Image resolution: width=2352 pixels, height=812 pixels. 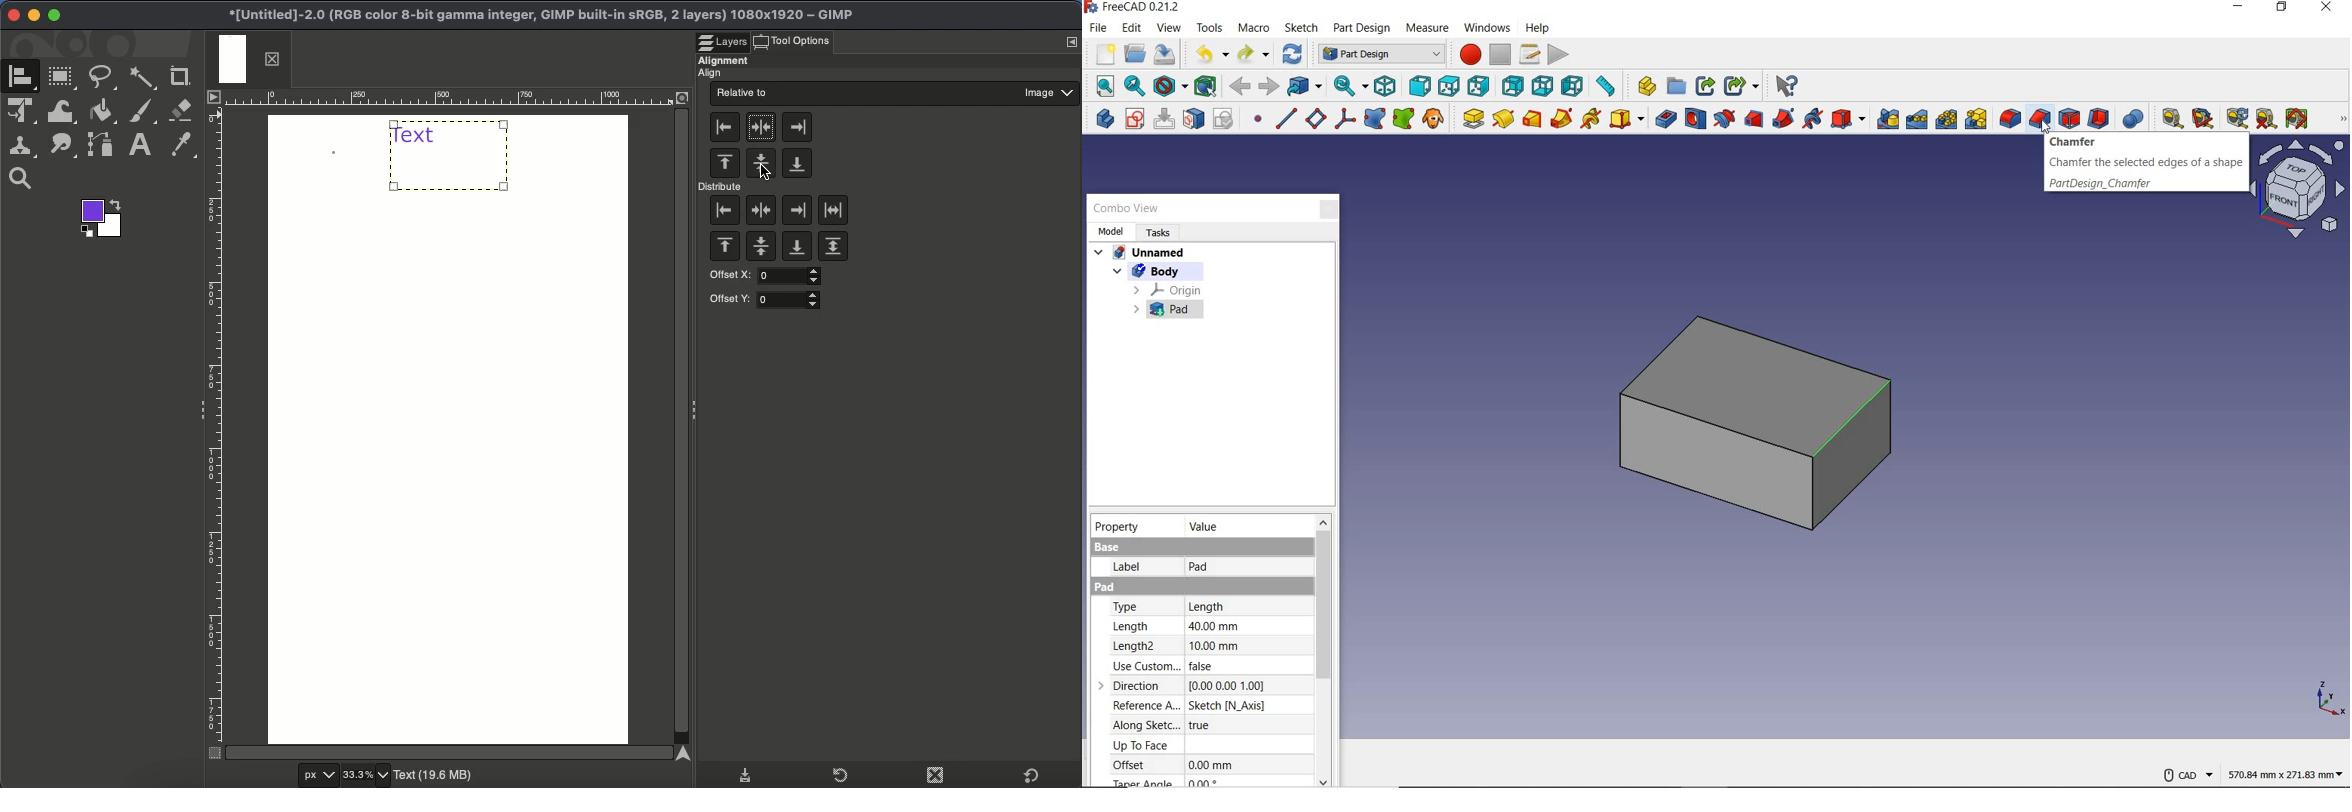 What do you see at coordinates (725, 164) in the screenshot?
I see `Align to the top` at bounding box center [725, 164].